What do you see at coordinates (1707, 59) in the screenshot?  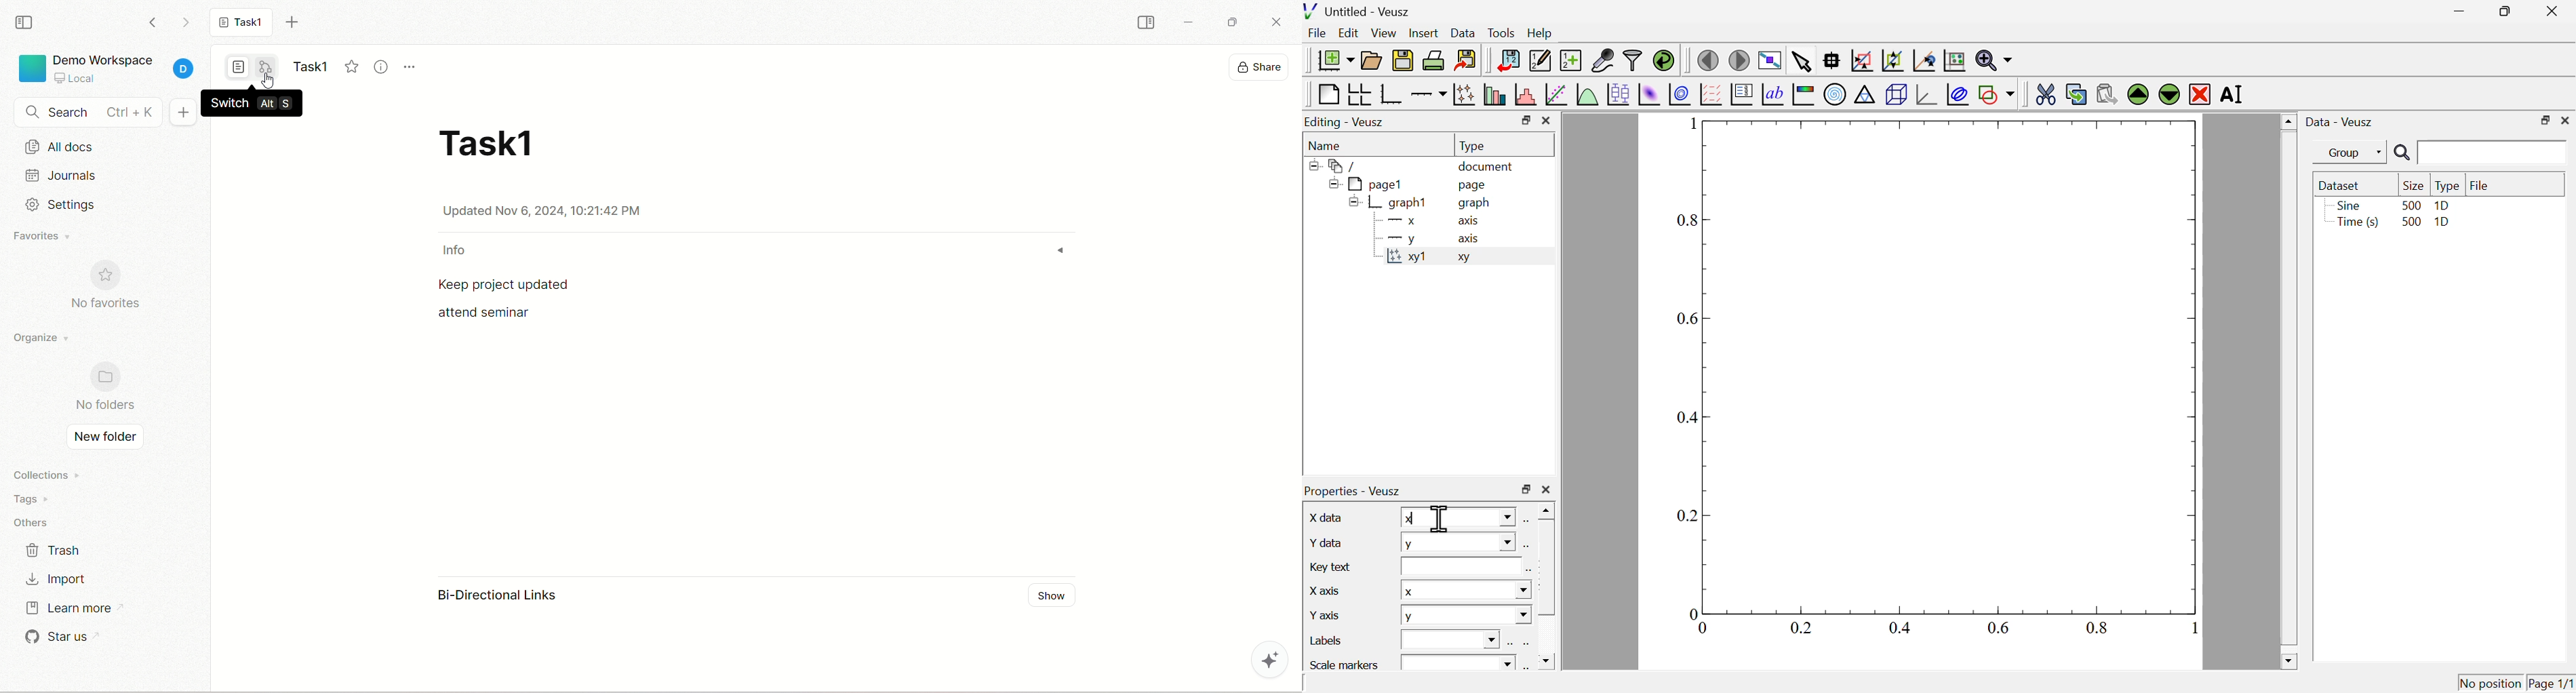 I see `move to the previous page` at bounding box center [1707, 59].